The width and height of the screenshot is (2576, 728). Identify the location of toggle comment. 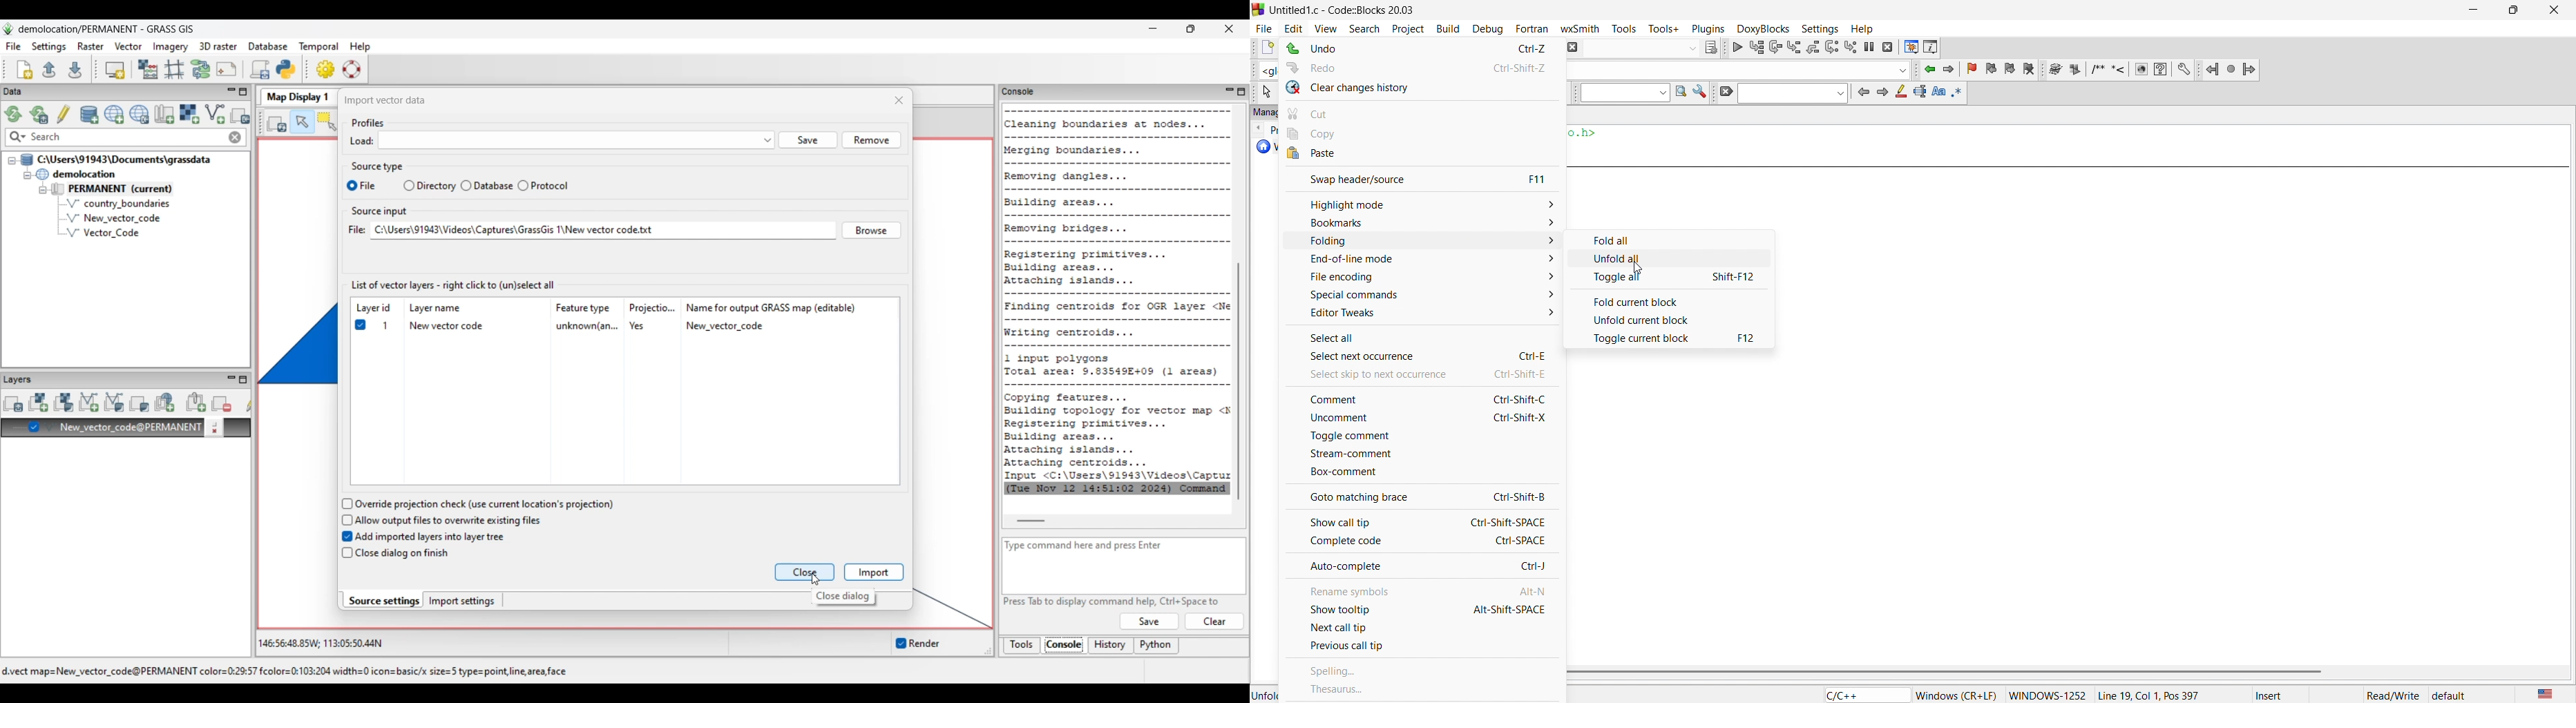
(1418, 436).